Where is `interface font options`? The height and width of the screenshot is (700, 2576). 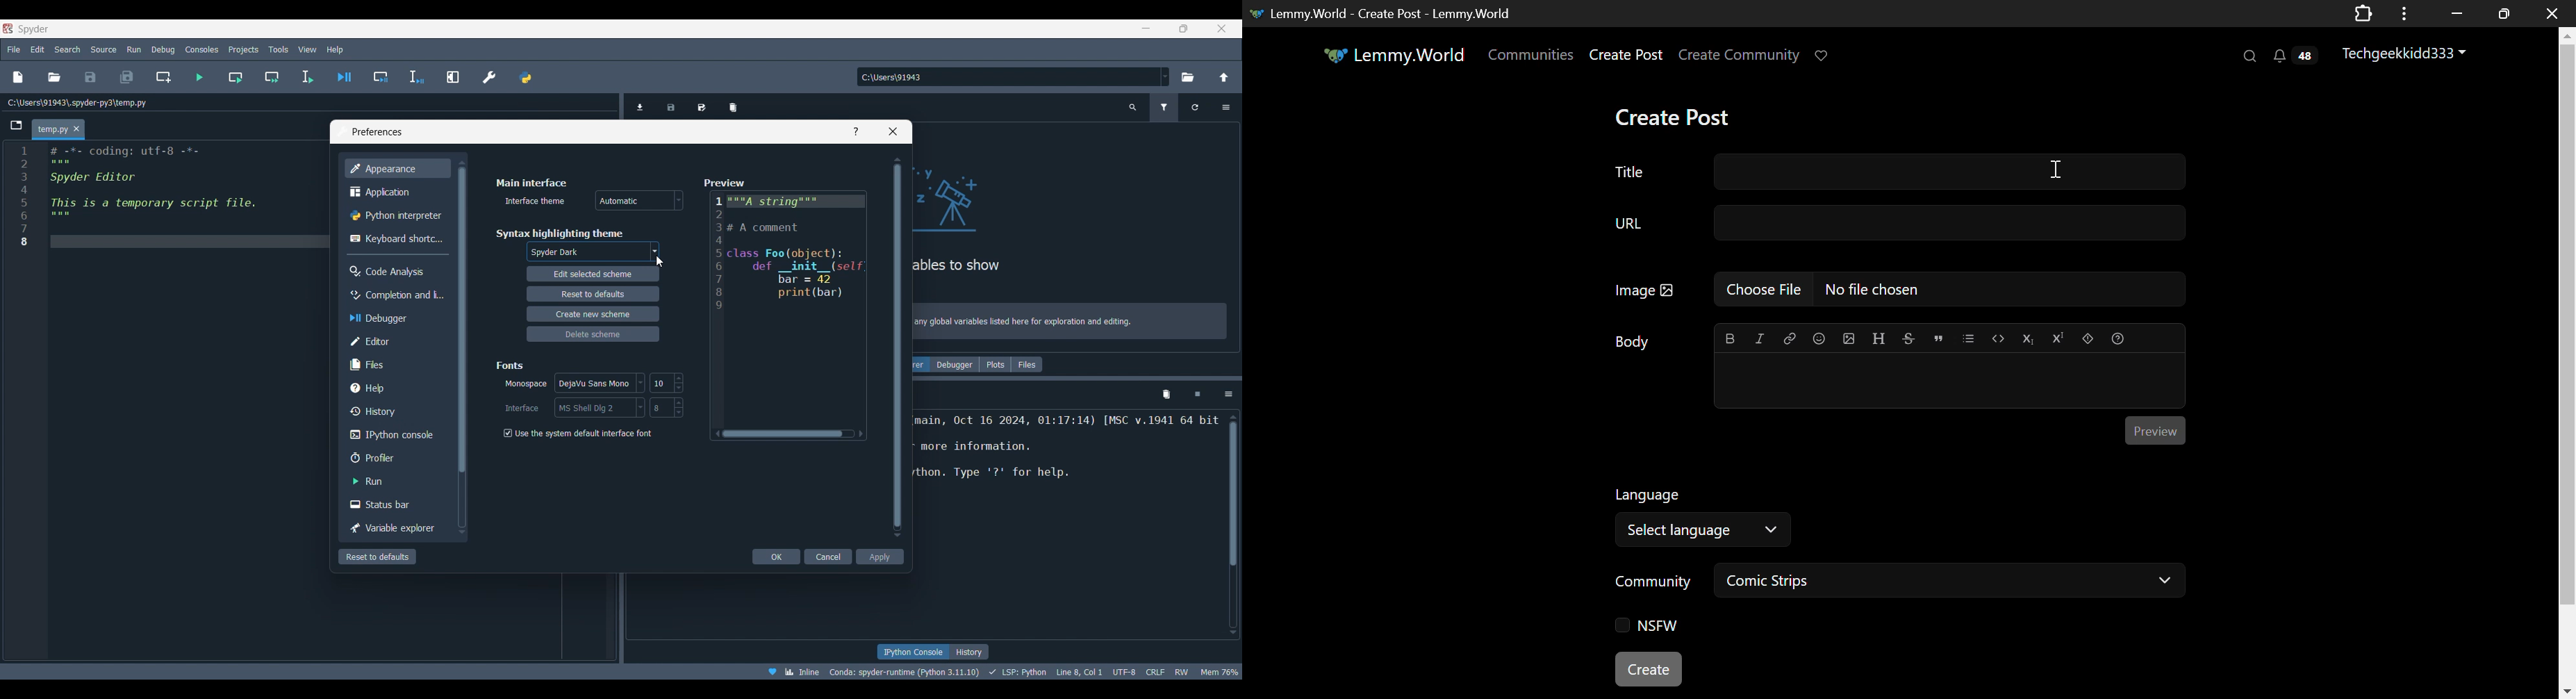 interface font options is located at coordinates (599, 406).